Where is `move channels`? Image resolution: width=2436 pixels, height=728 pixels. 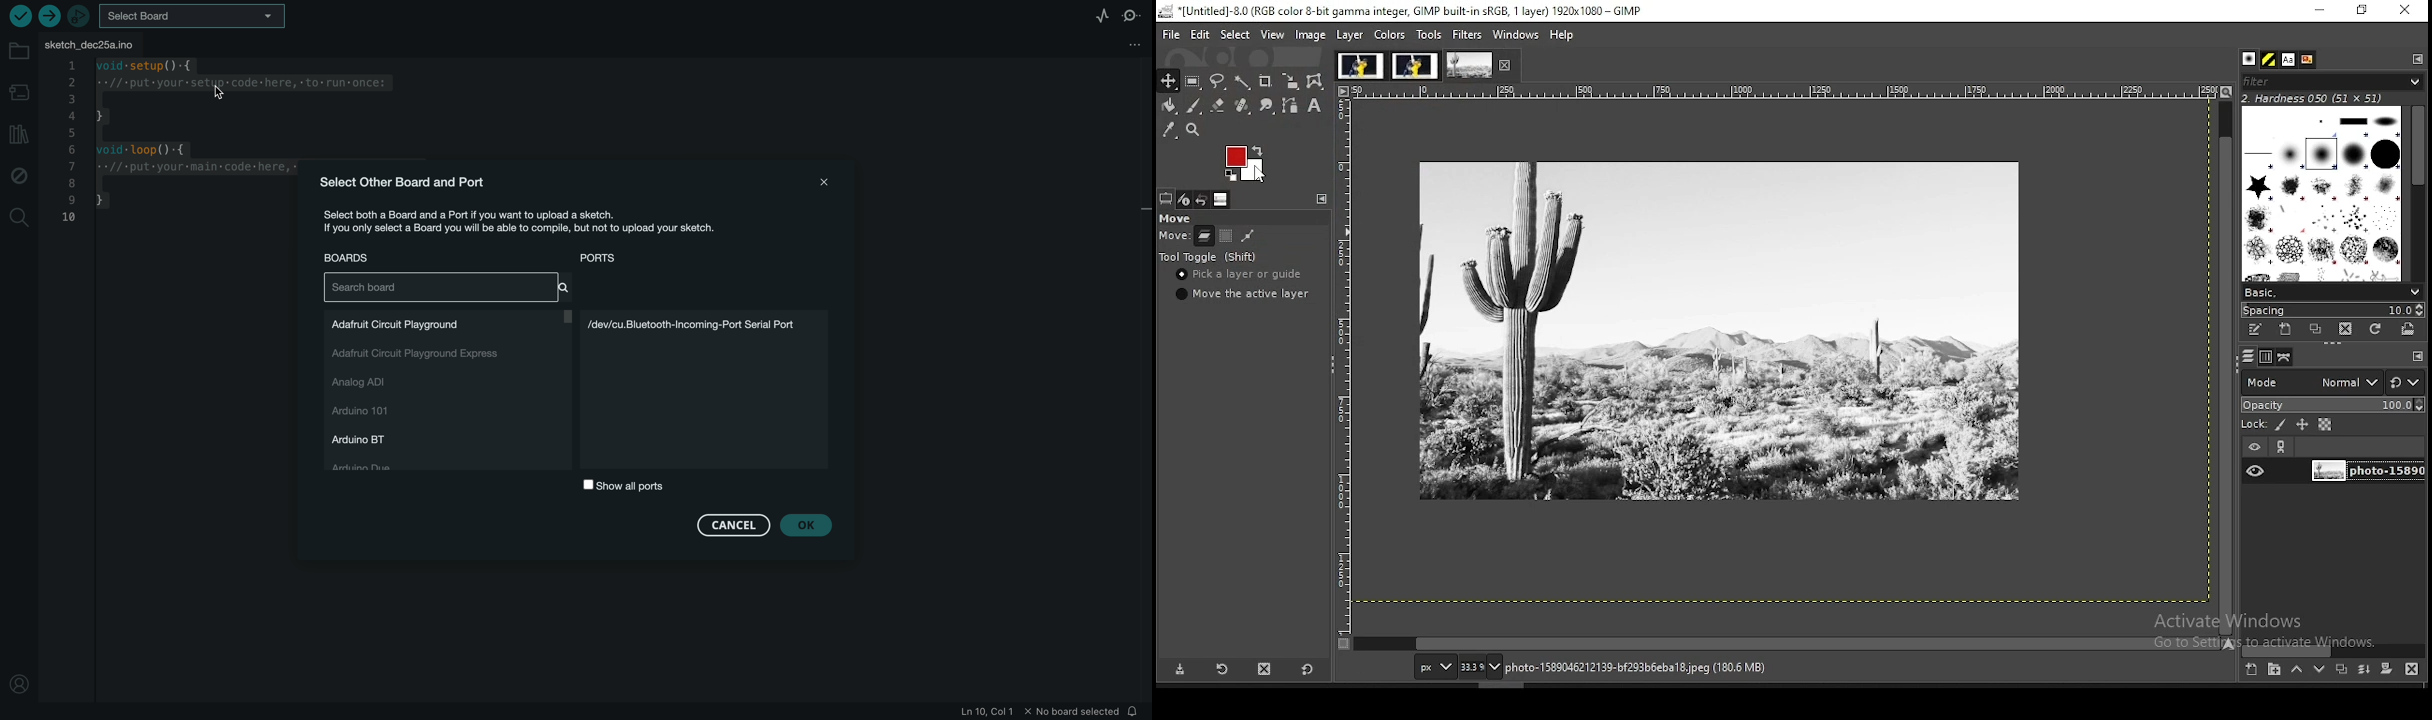 move channels is located at coordinates (1226, 235).